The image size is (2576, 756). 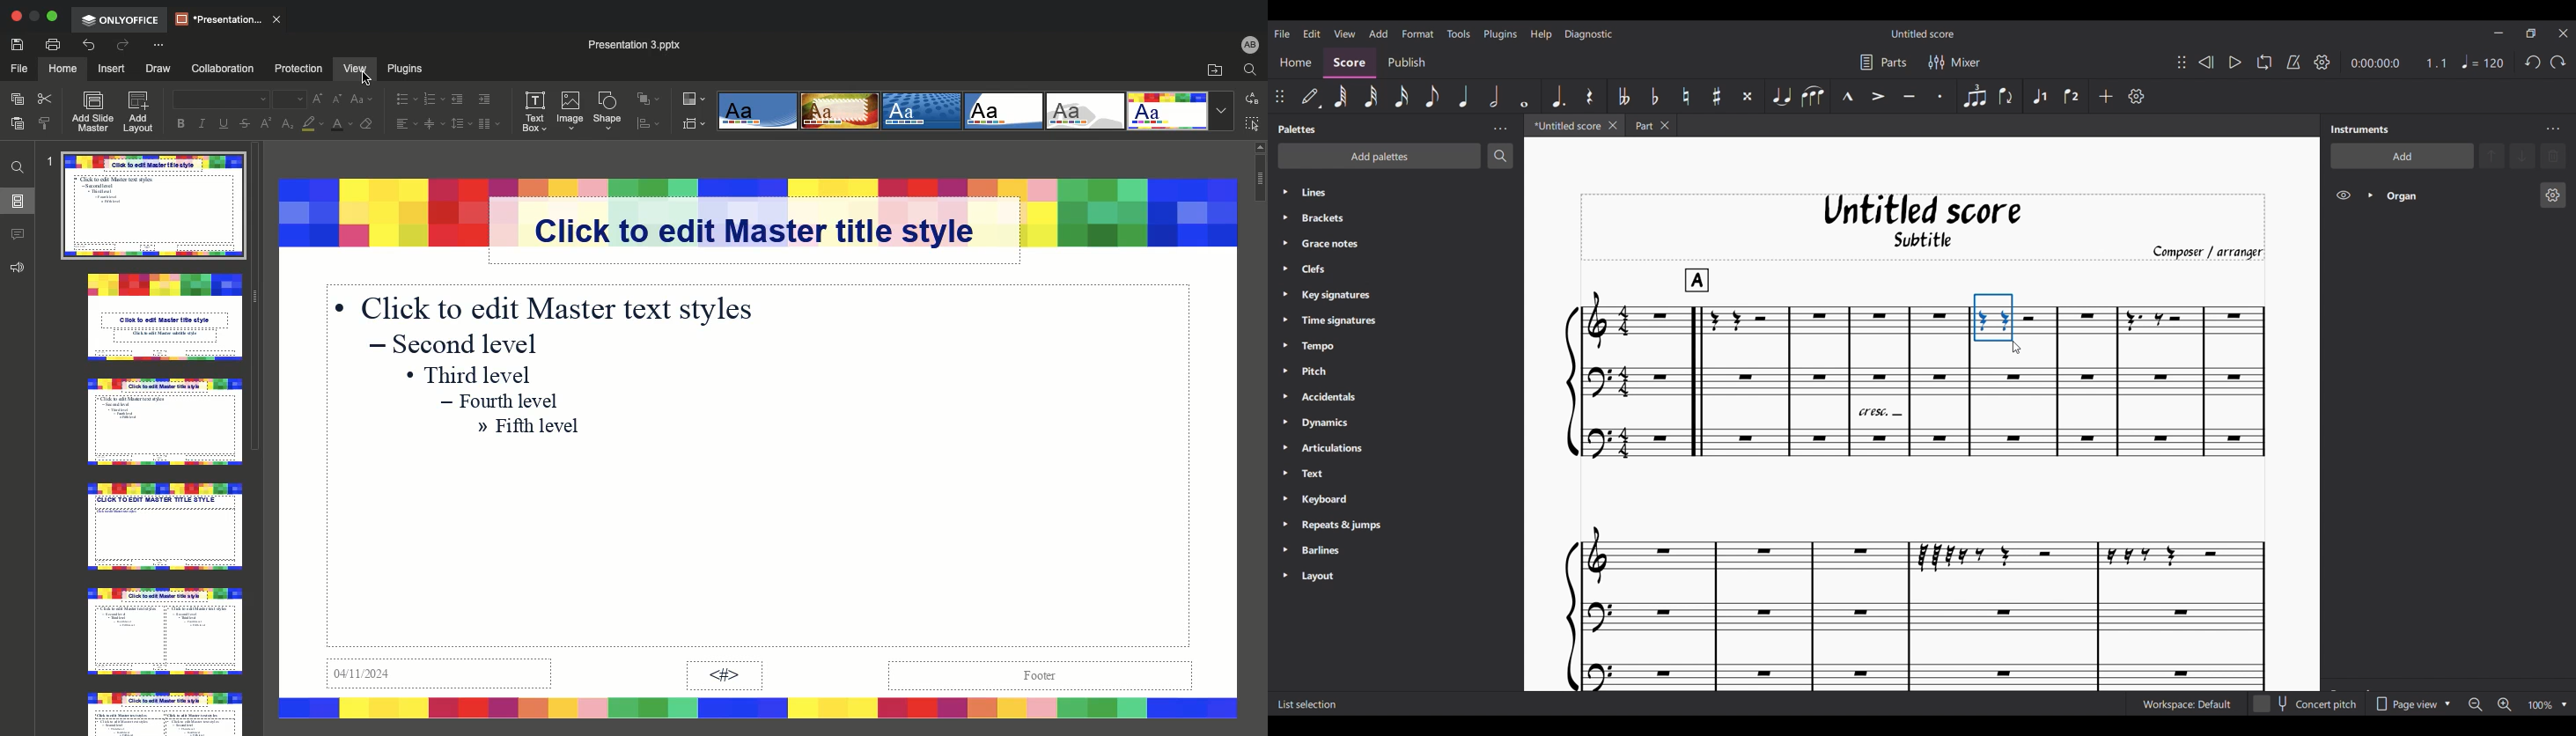 What do you see at coordinates (1002, 111) in the screenshot?
I see `Official style` at bounding box center [1002, 111].